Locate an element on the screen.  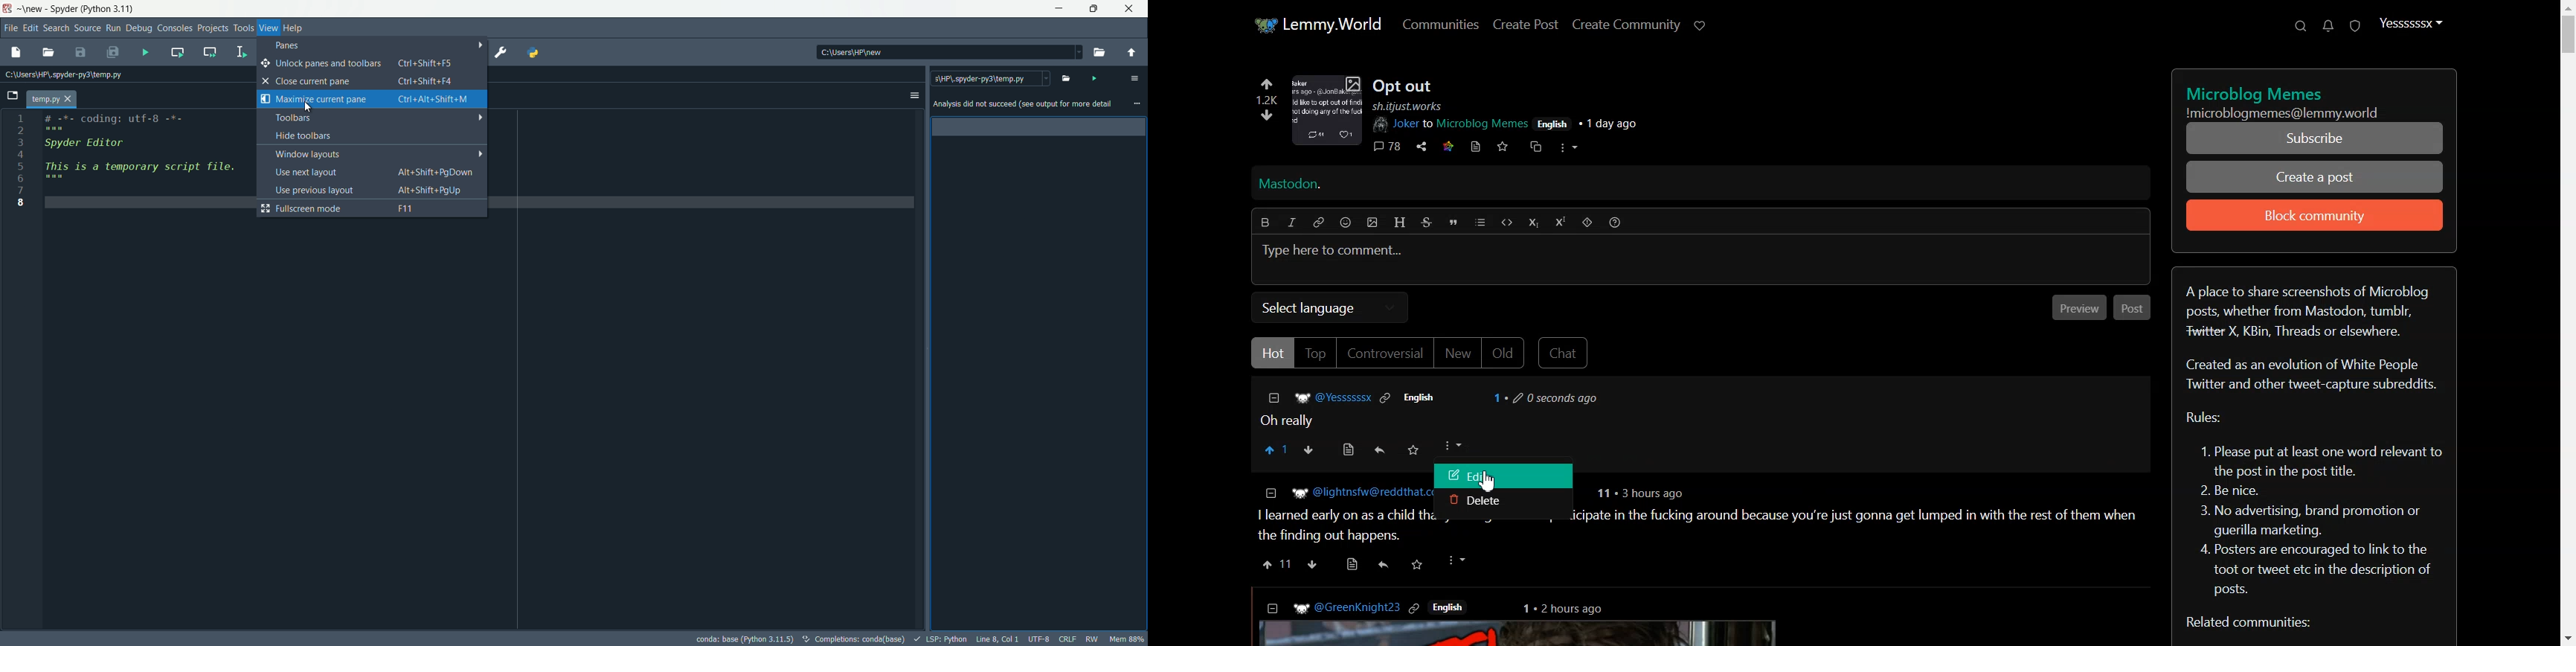
memory usage is located at coordinates (1128, 639).